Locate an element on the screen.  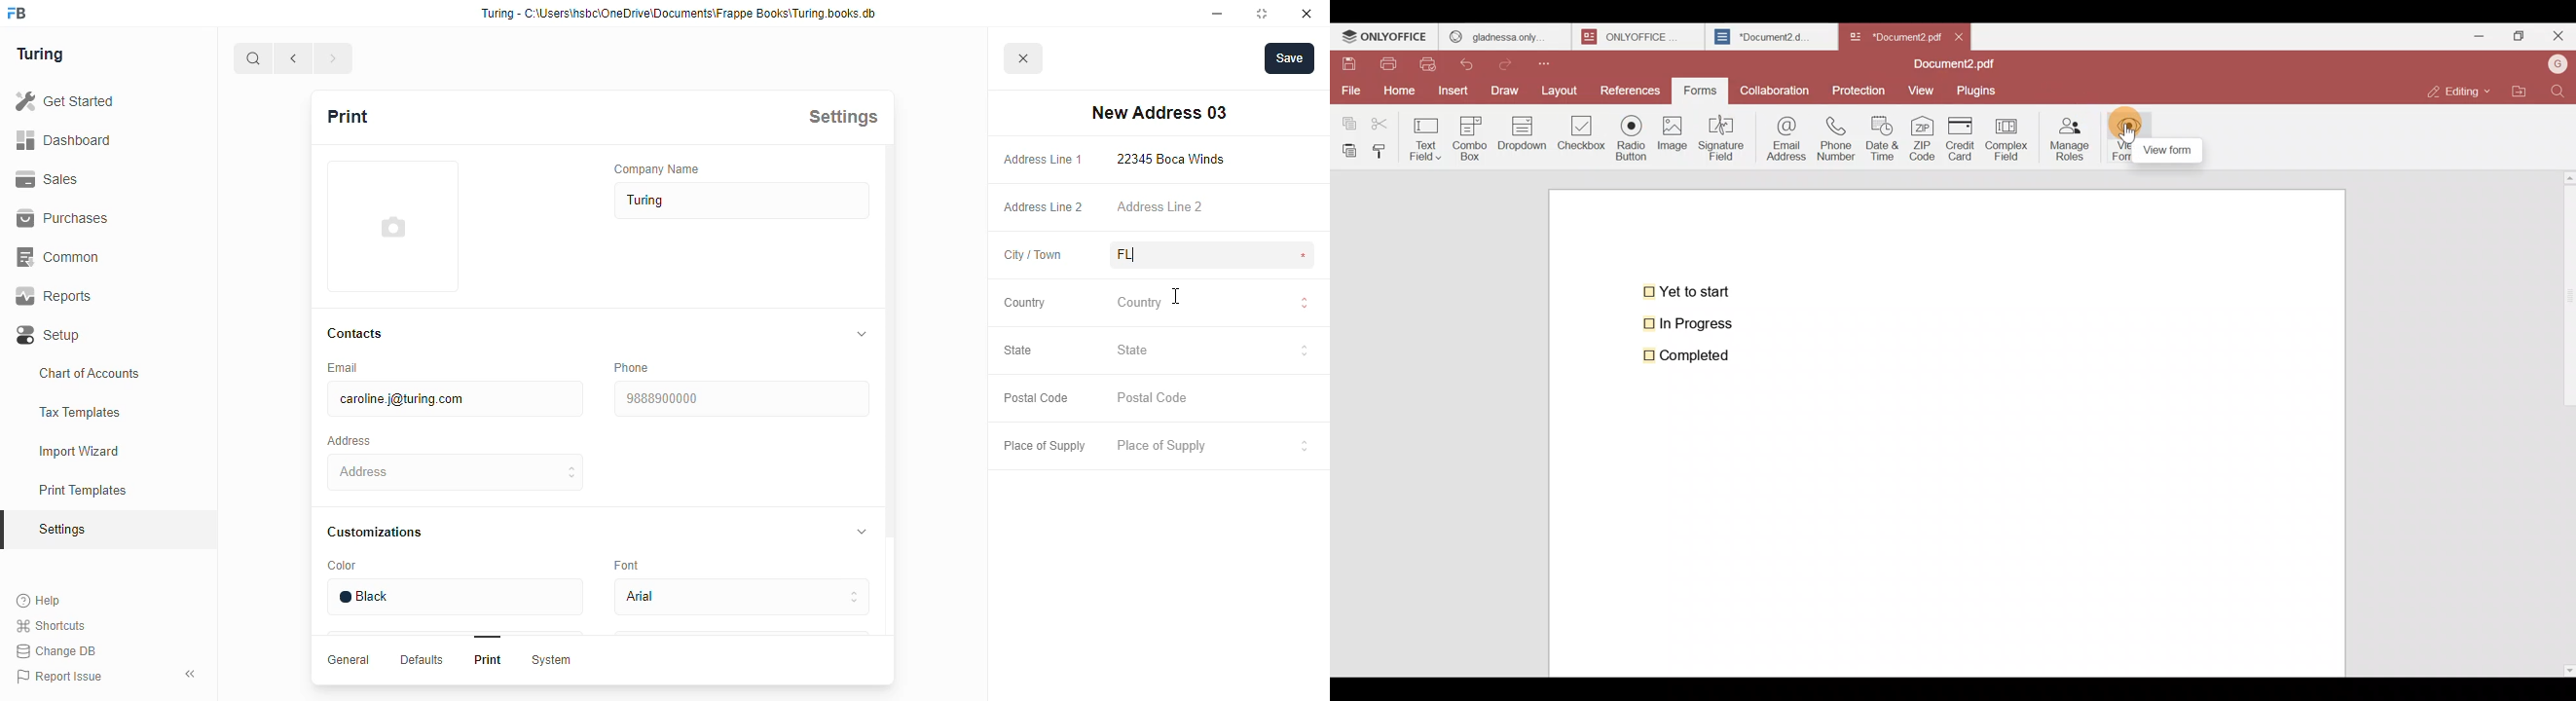
Defaults is located at coordinates (420, 659).